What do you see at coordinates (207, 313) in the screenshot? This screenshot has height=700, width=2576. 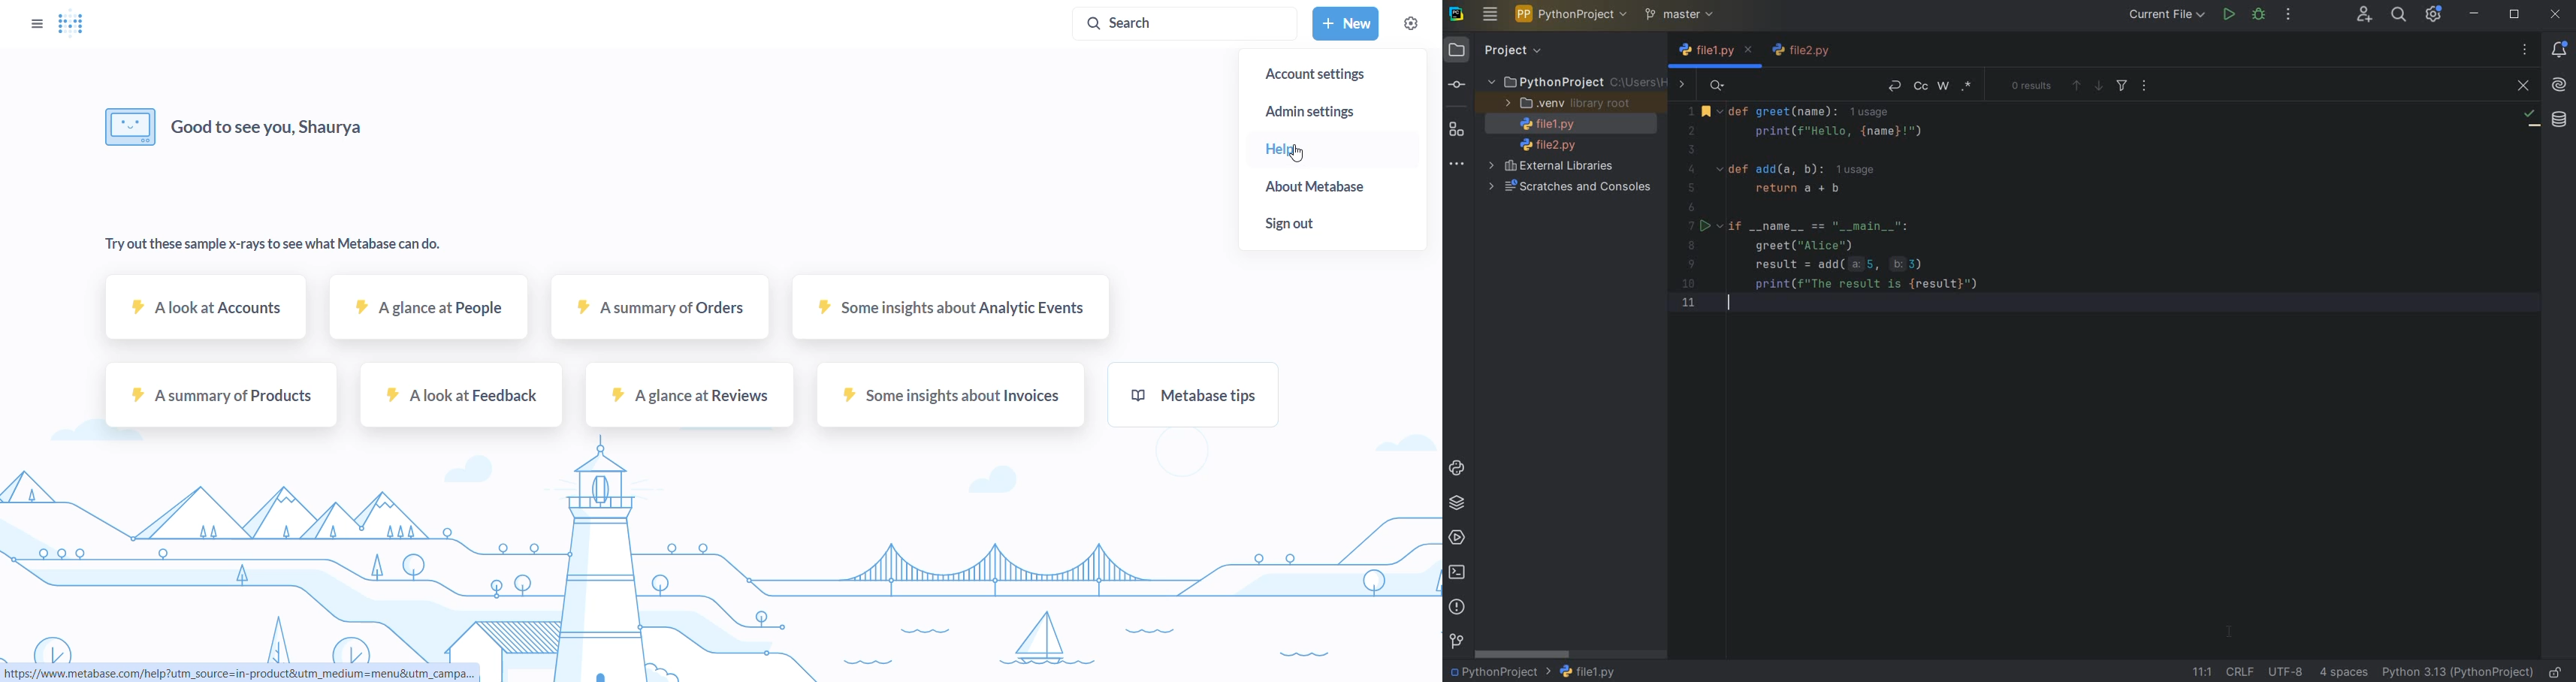 I see `A look at accounts sample` at bounding box center [207, 313].